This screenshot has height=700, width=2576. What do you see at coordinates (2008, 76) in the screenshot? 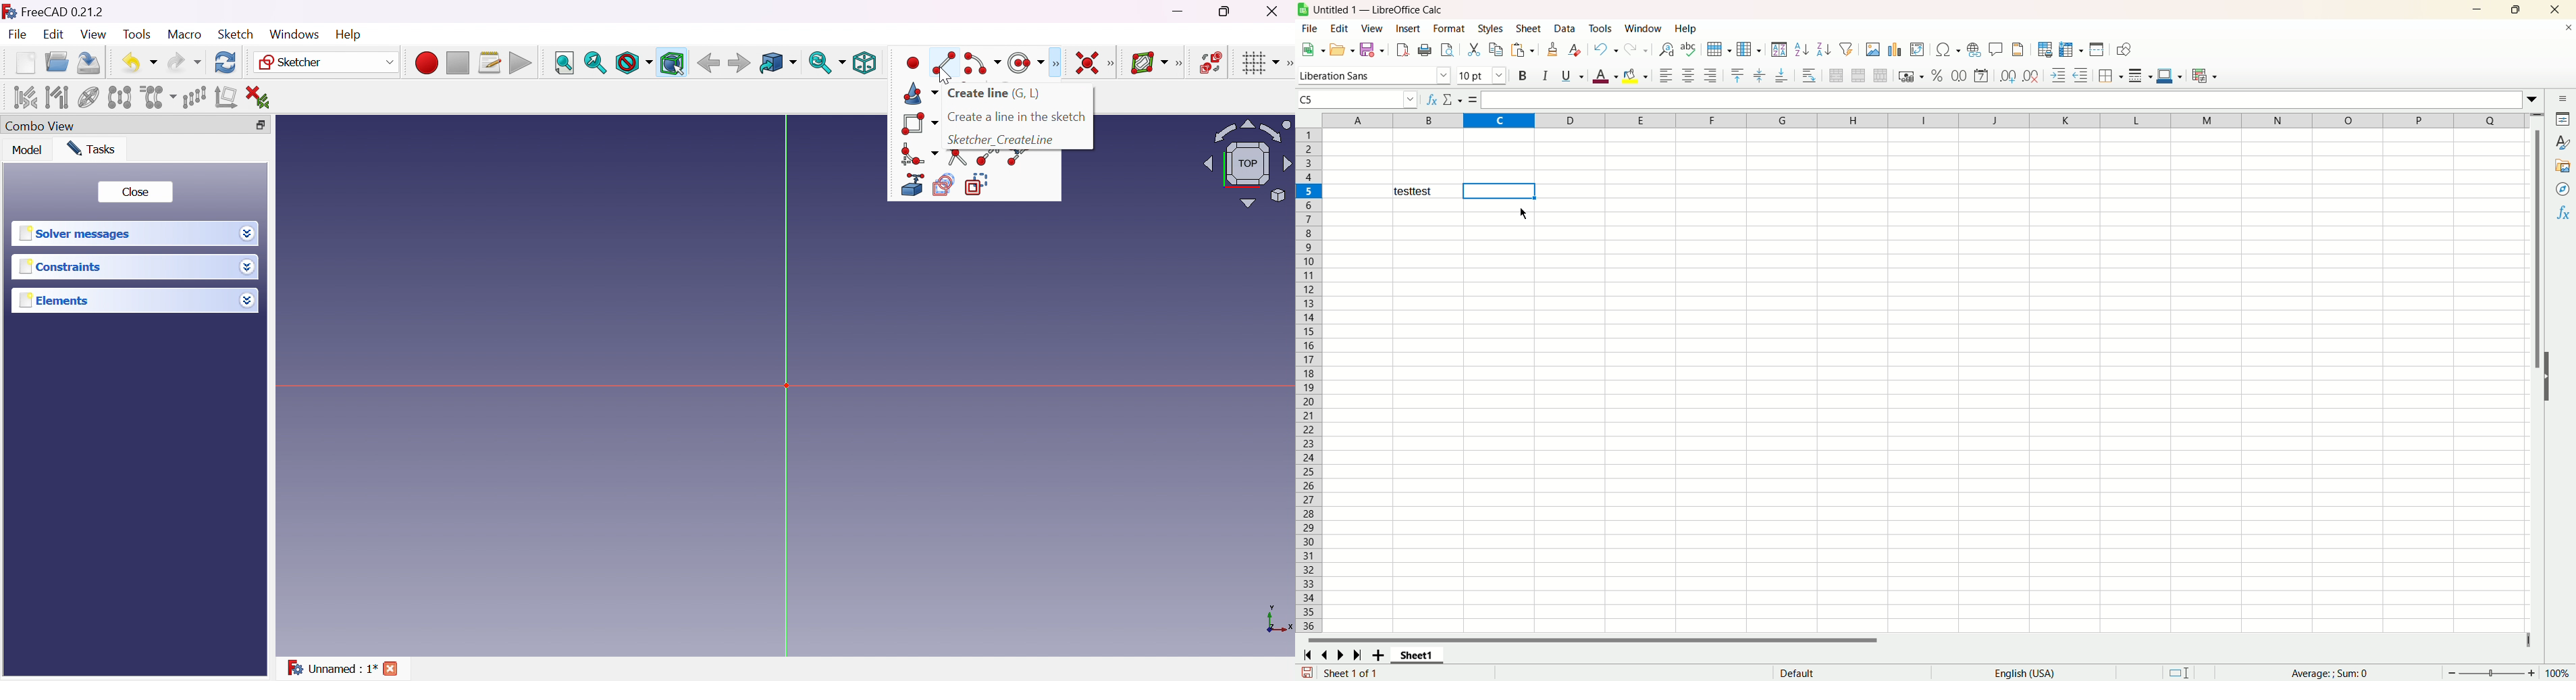
I see `add decimal place` at bounding box center [2008, 76].